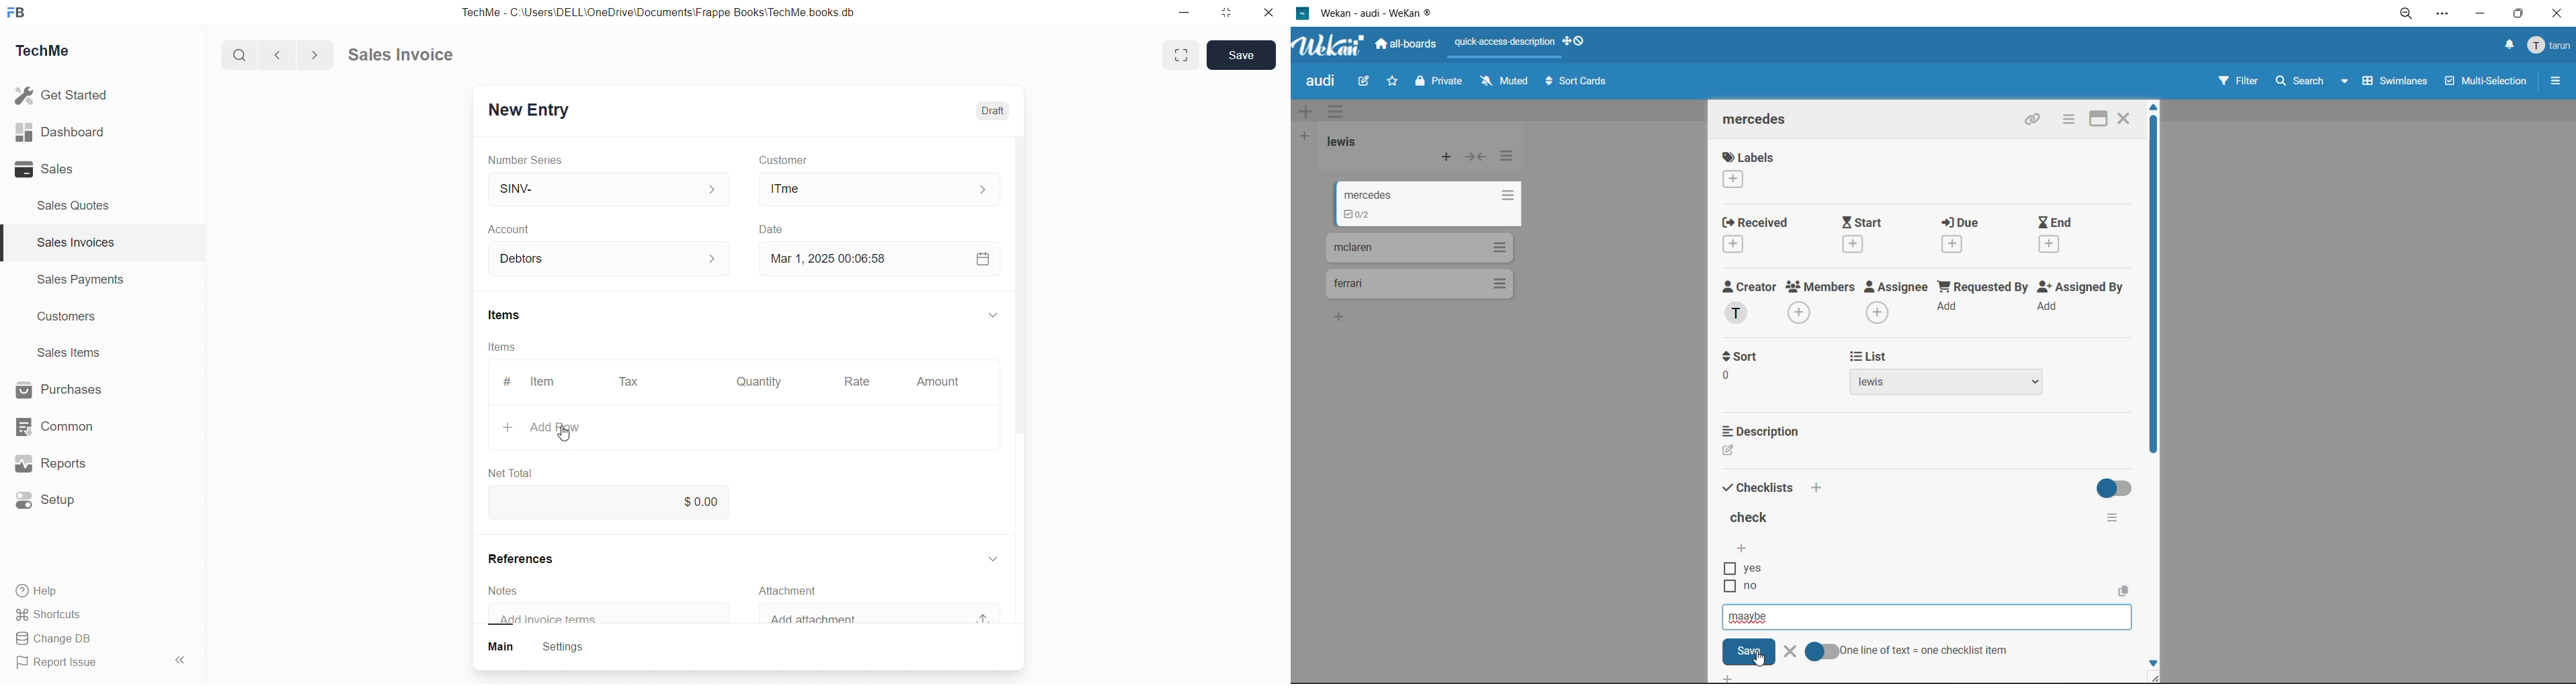 The height and width of the screenshot is (700, 2576). What do you see at coordinates (63, 94) in the screenshot?
I see `& Get Started` at bounding box center [63, 94].